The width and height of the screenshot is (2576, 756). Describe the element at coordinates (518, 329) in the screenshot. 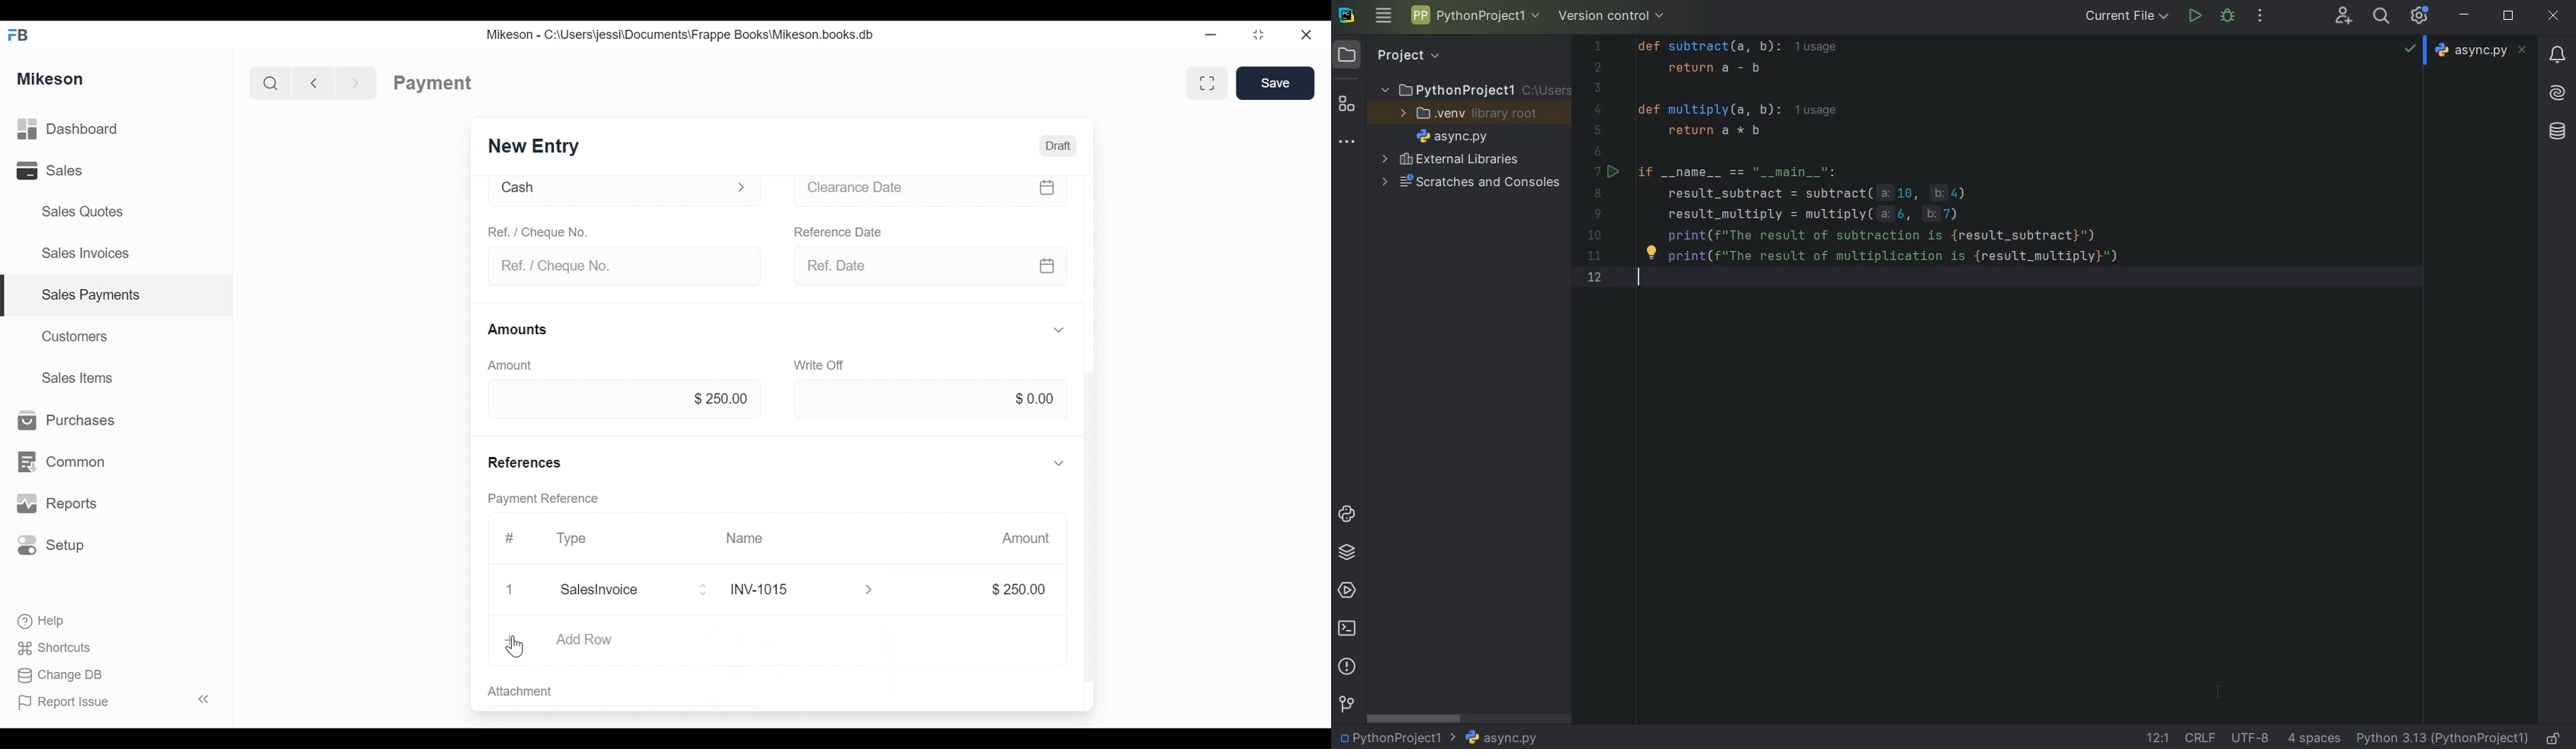

I see `Amounts` at that location.